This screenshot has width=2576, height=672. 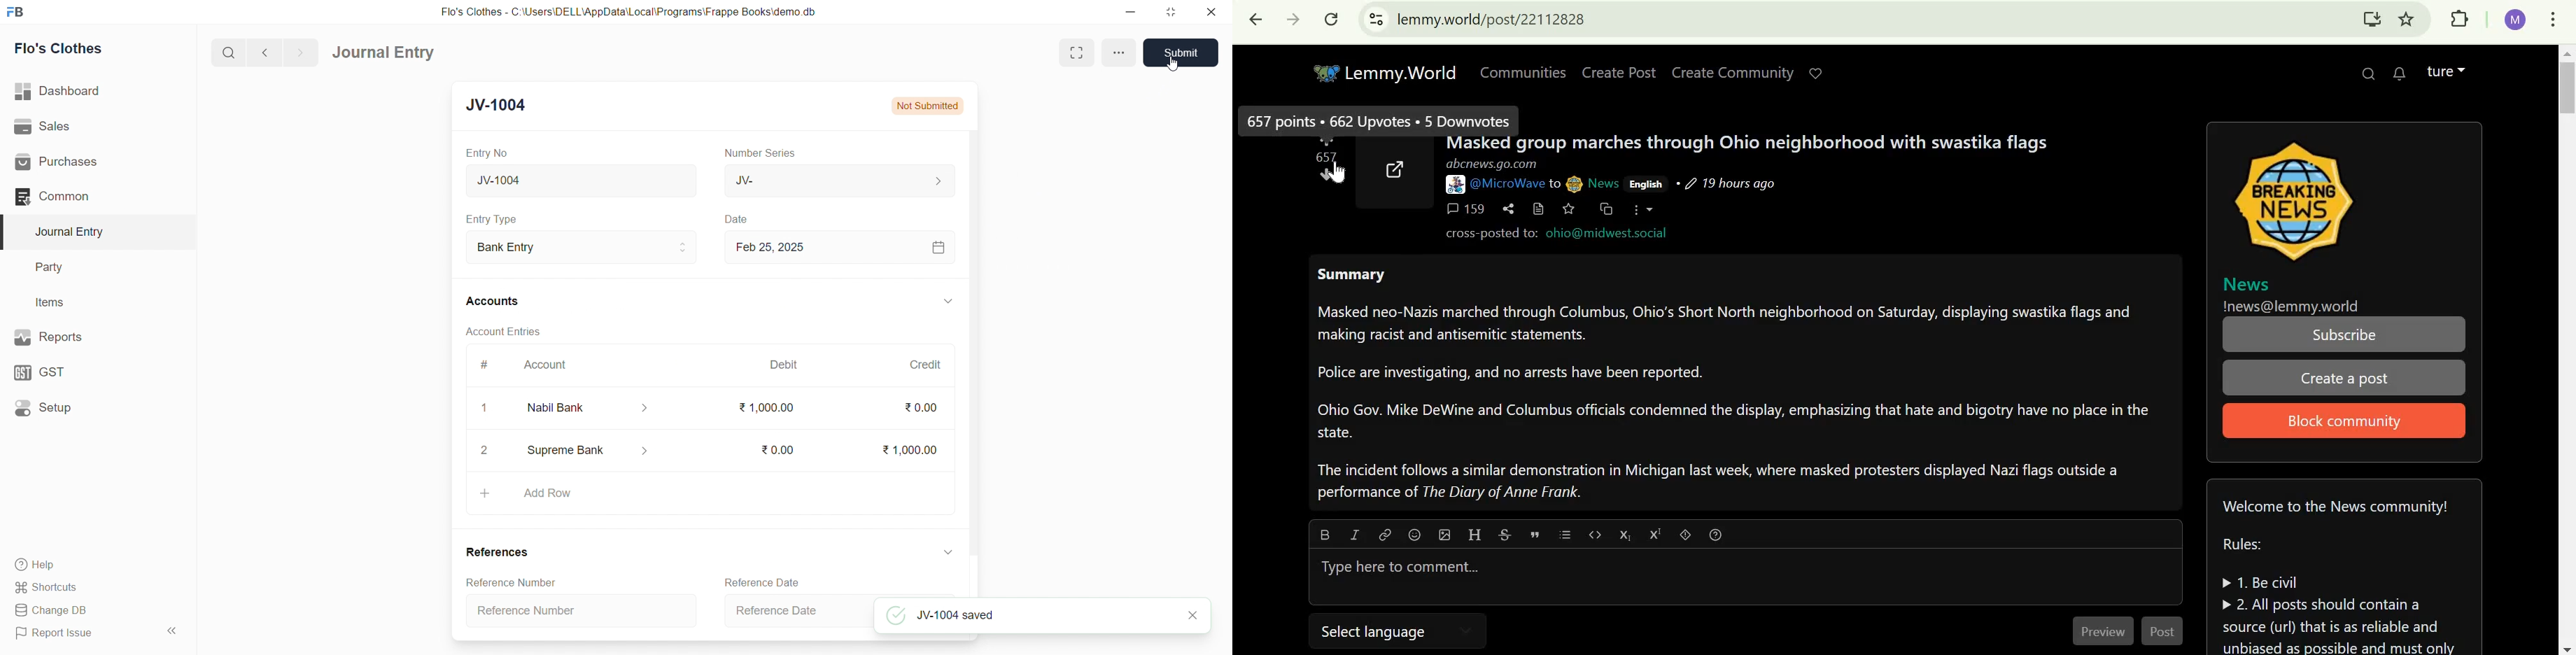 What do you see at coordinates (89, 303) in the screenshot?
I see `Items` at bounding box center [89, 303].